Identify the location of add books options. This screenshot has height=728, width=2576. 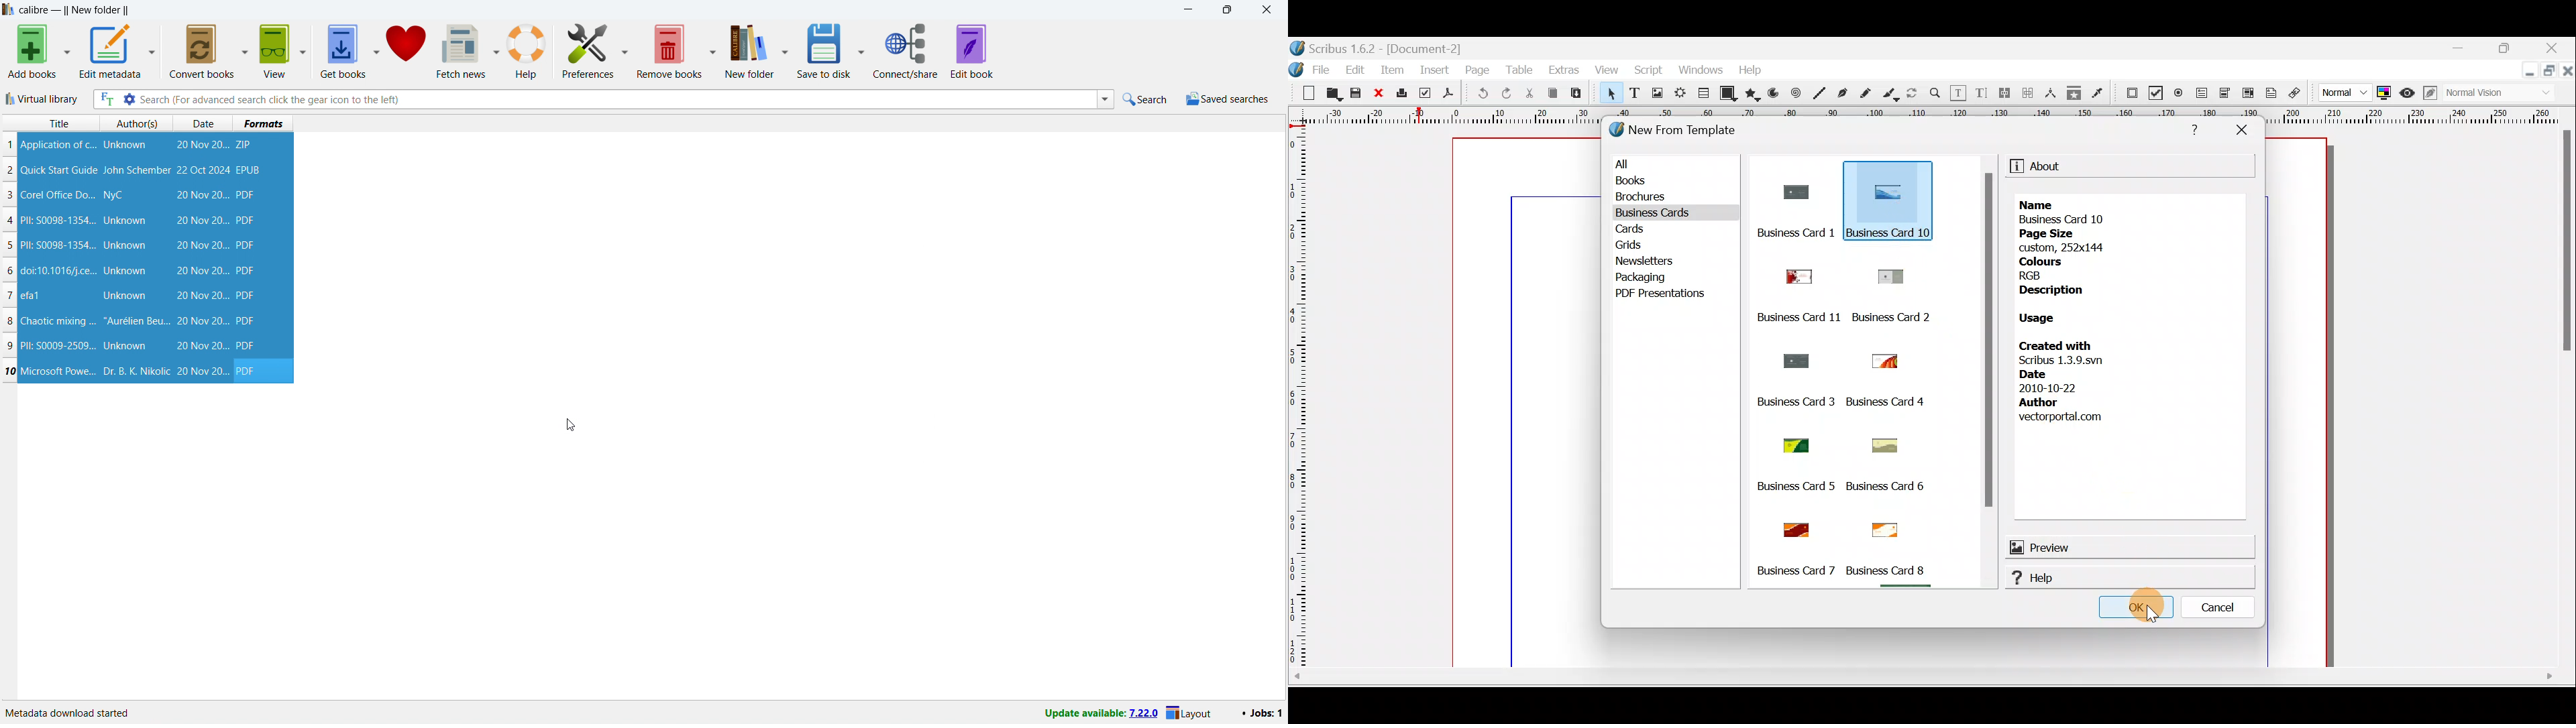
(68, 50).